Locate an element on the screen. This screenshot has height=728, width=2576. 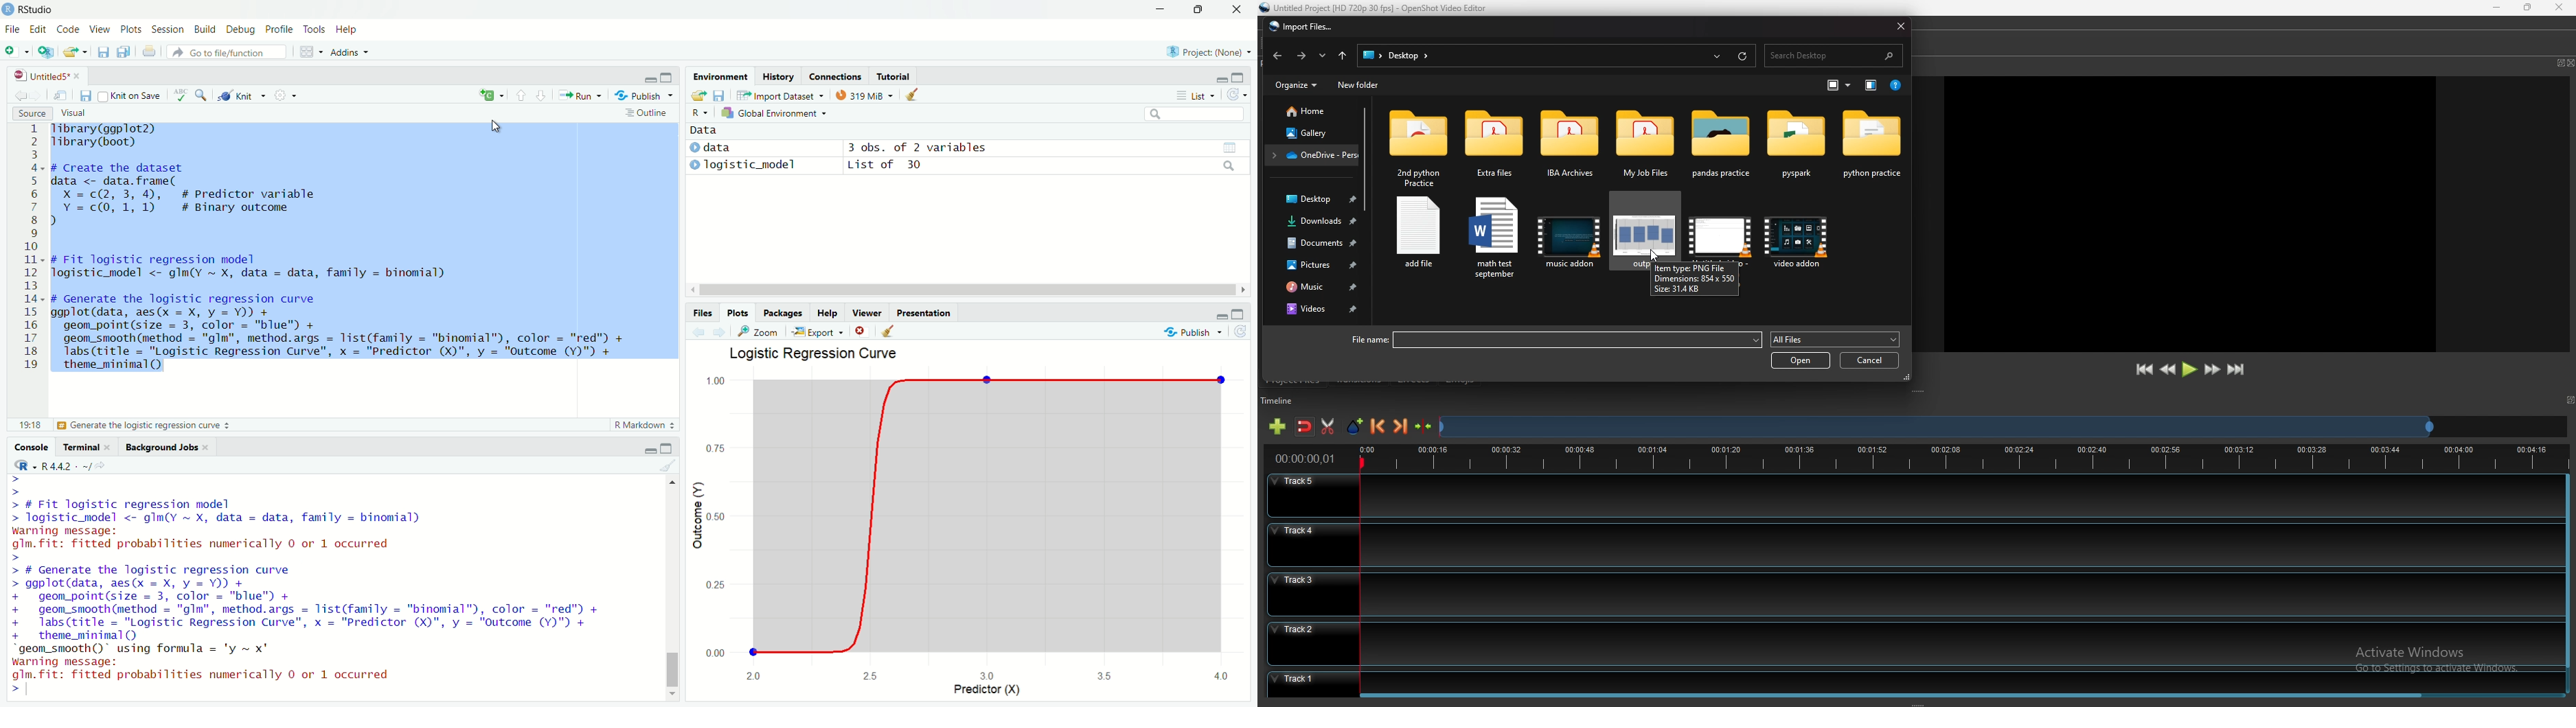
close is located at coordinates (1901, 25).